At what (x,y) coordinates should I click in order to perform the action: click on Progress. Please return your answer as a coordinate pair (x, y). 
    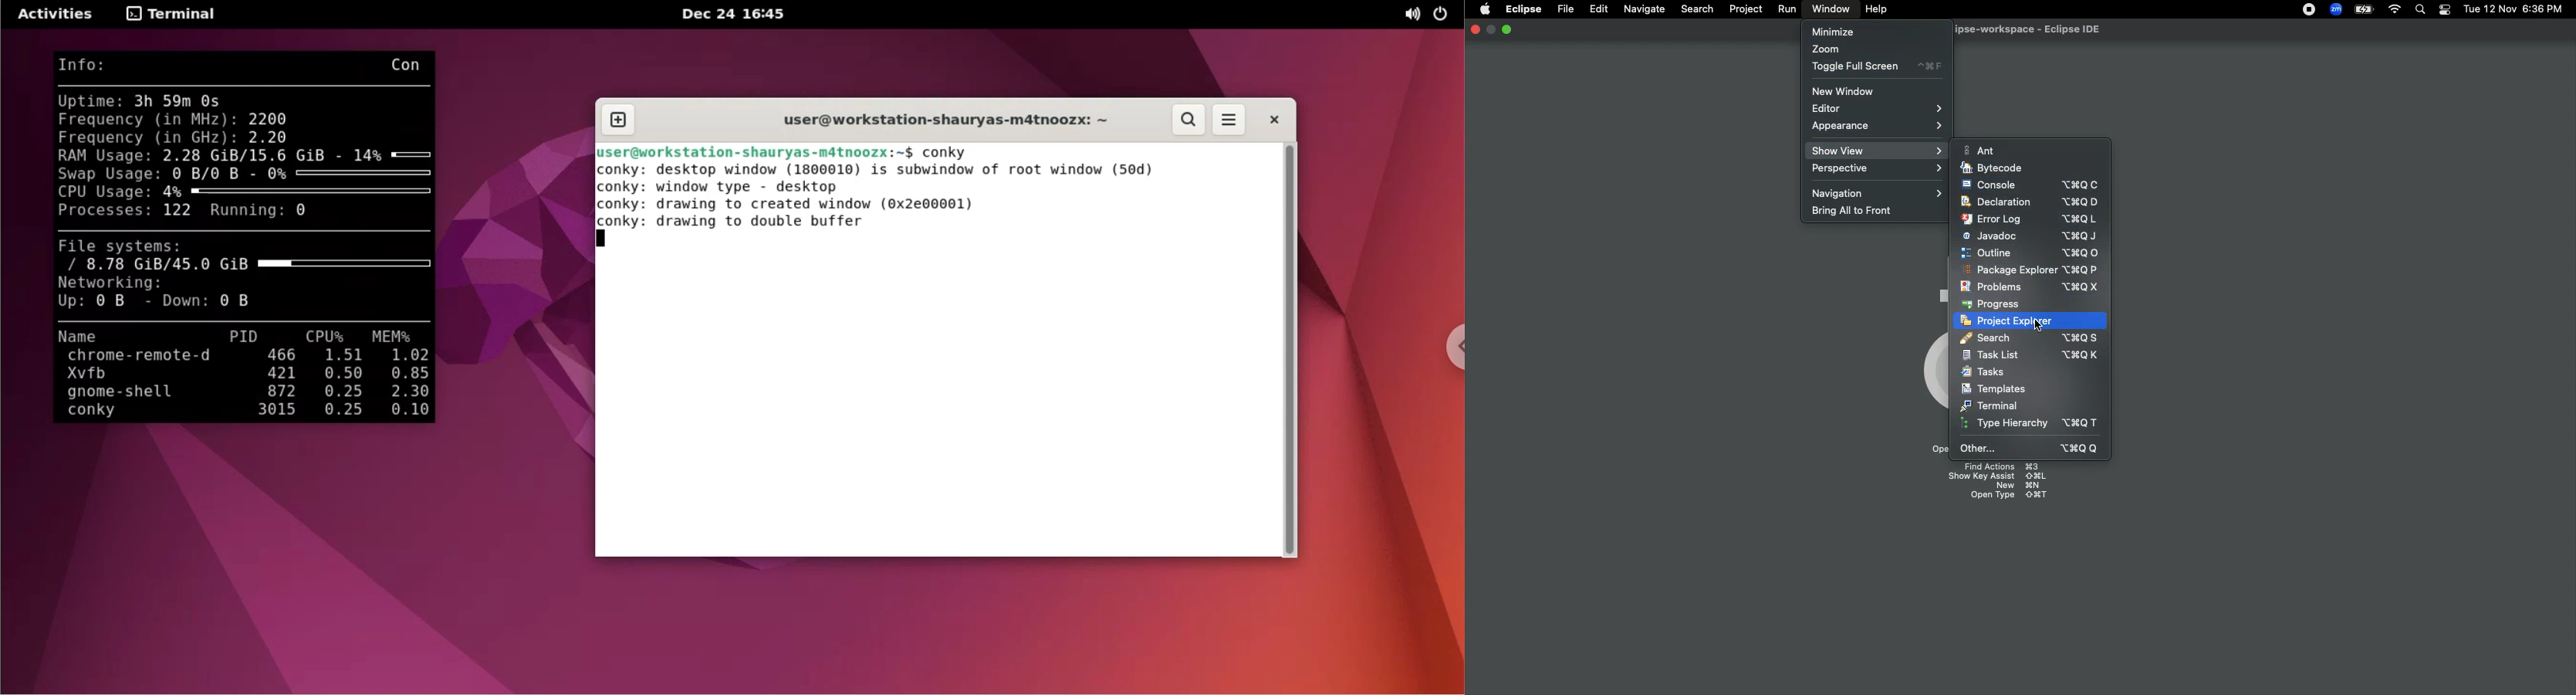
    Looking at the image, I should click on (1993, 304).